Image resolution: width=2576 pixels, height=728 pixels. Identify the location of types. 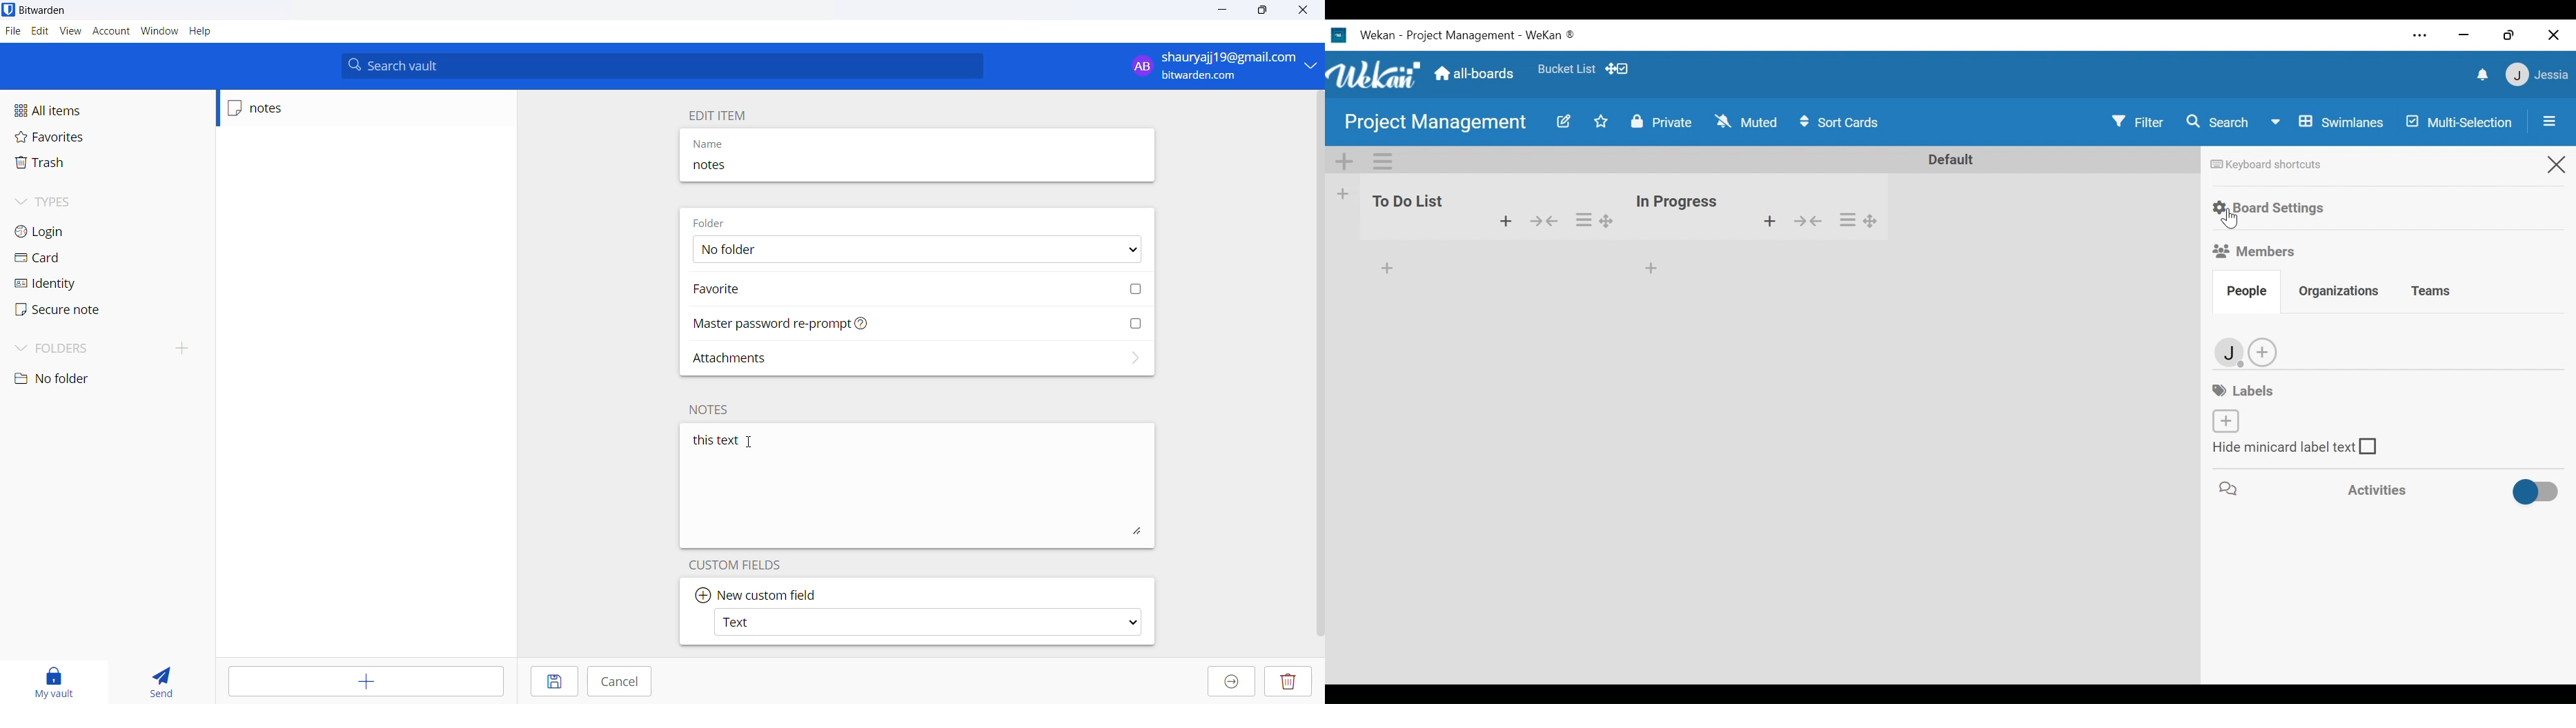
(63, 202).